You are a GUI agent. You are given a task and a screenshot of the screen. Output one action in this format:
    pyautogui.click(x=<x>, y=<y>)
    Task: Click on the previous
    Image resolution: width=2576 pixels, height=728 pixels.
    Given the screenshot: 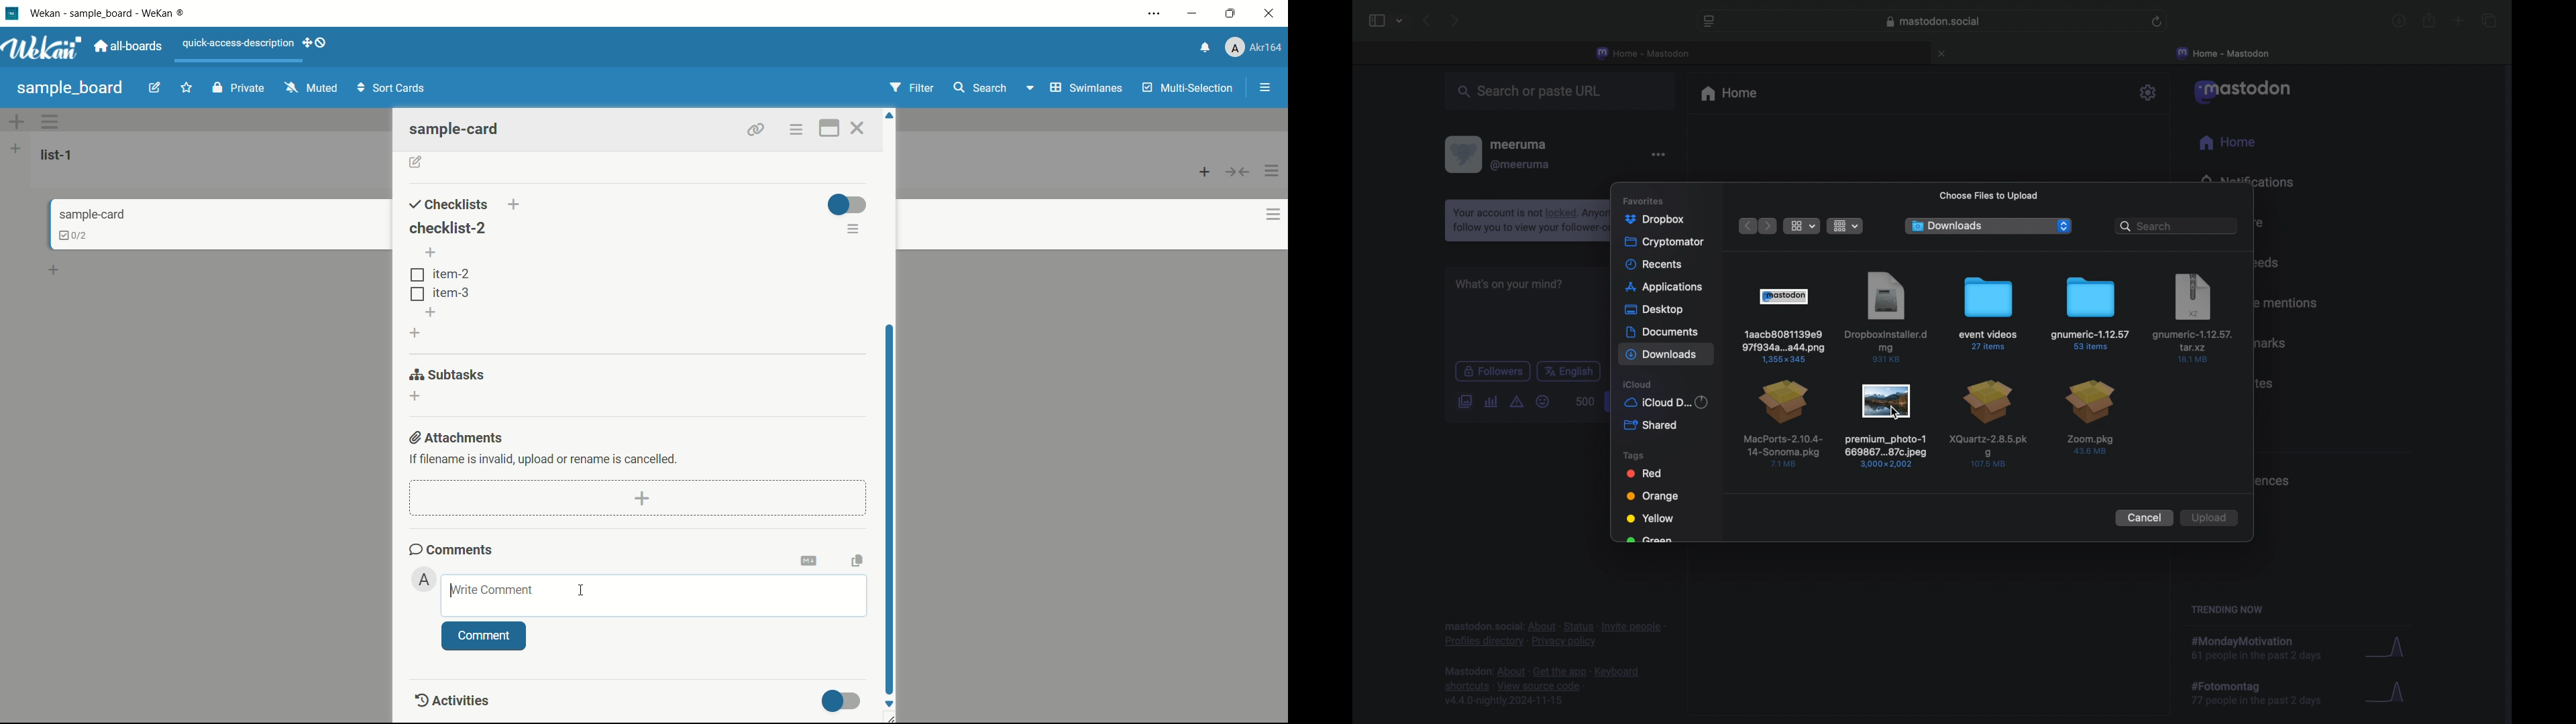 What is the action you would take?
    pyautogui.click(x=1428, y=21)
    